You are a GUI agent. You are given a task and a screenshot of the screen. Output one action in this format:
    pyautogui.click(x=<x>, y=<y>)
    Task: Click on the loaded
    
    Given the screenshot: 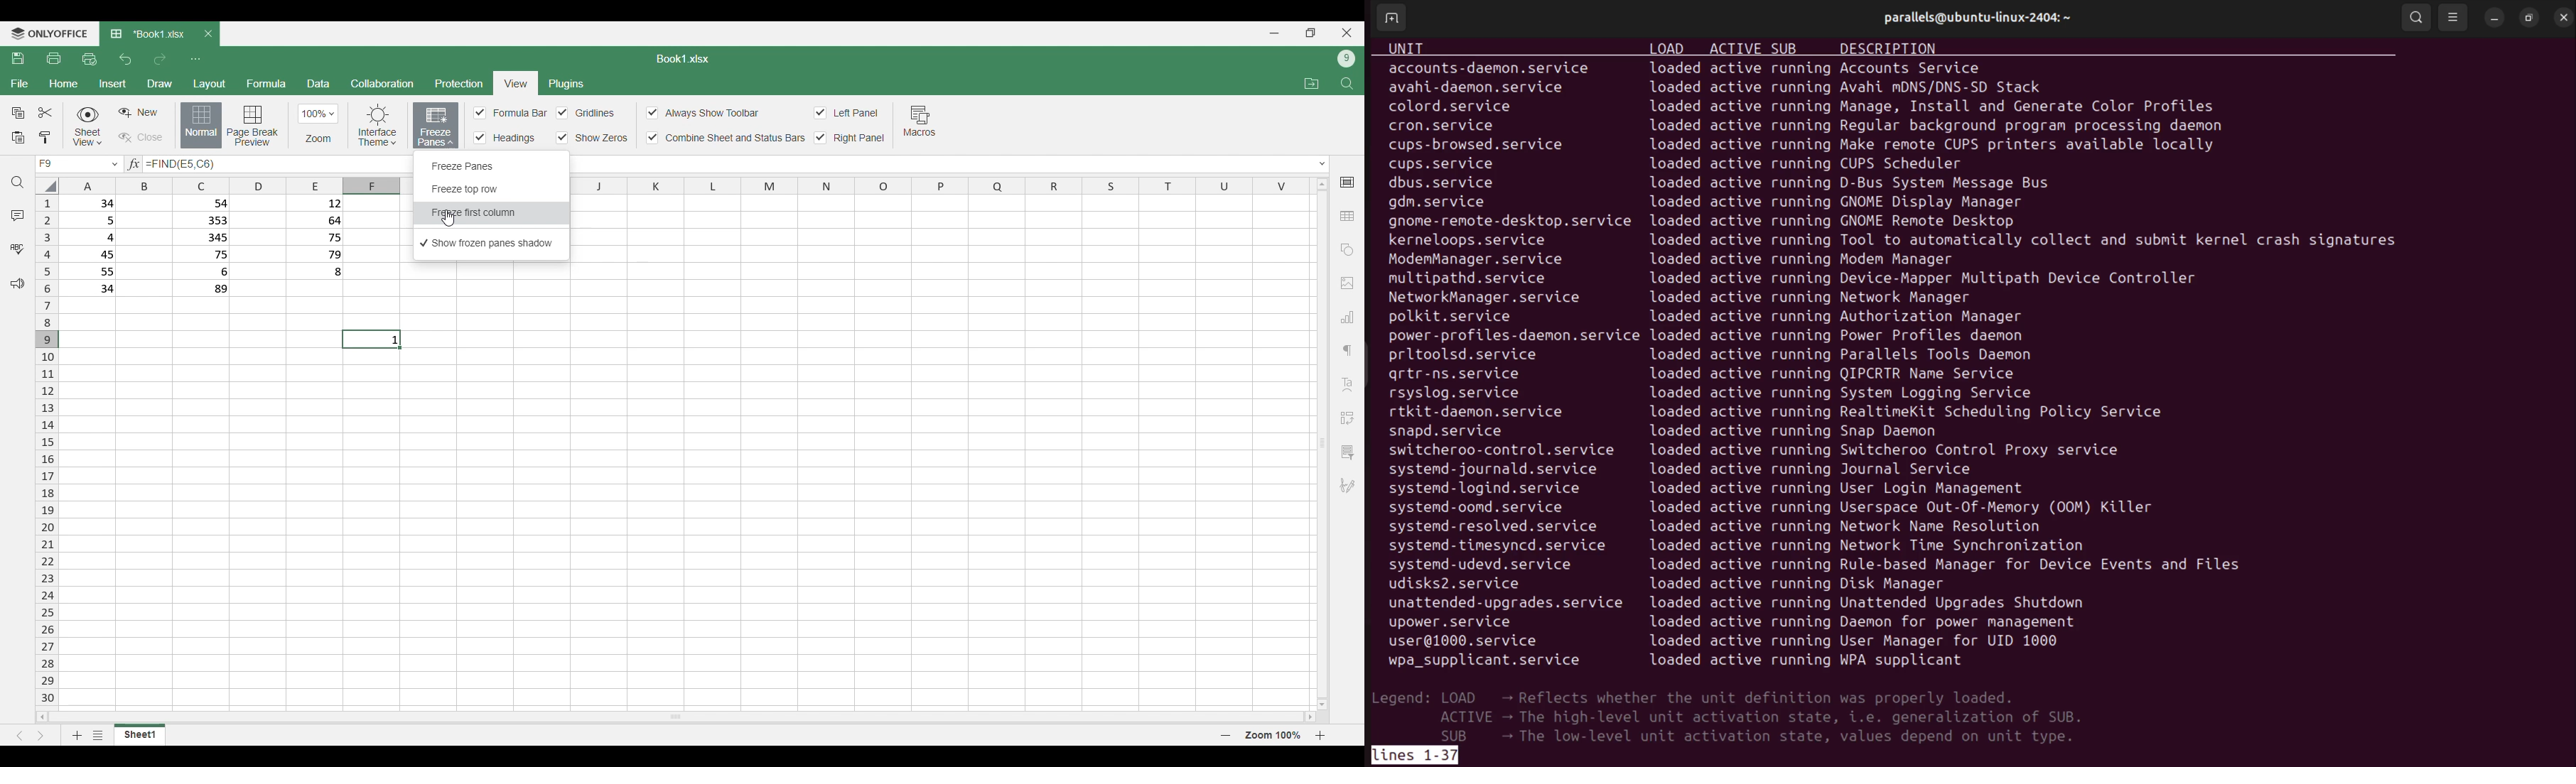 What is the action you would take?
    pyautogui.click(x=1673, y=354)
    